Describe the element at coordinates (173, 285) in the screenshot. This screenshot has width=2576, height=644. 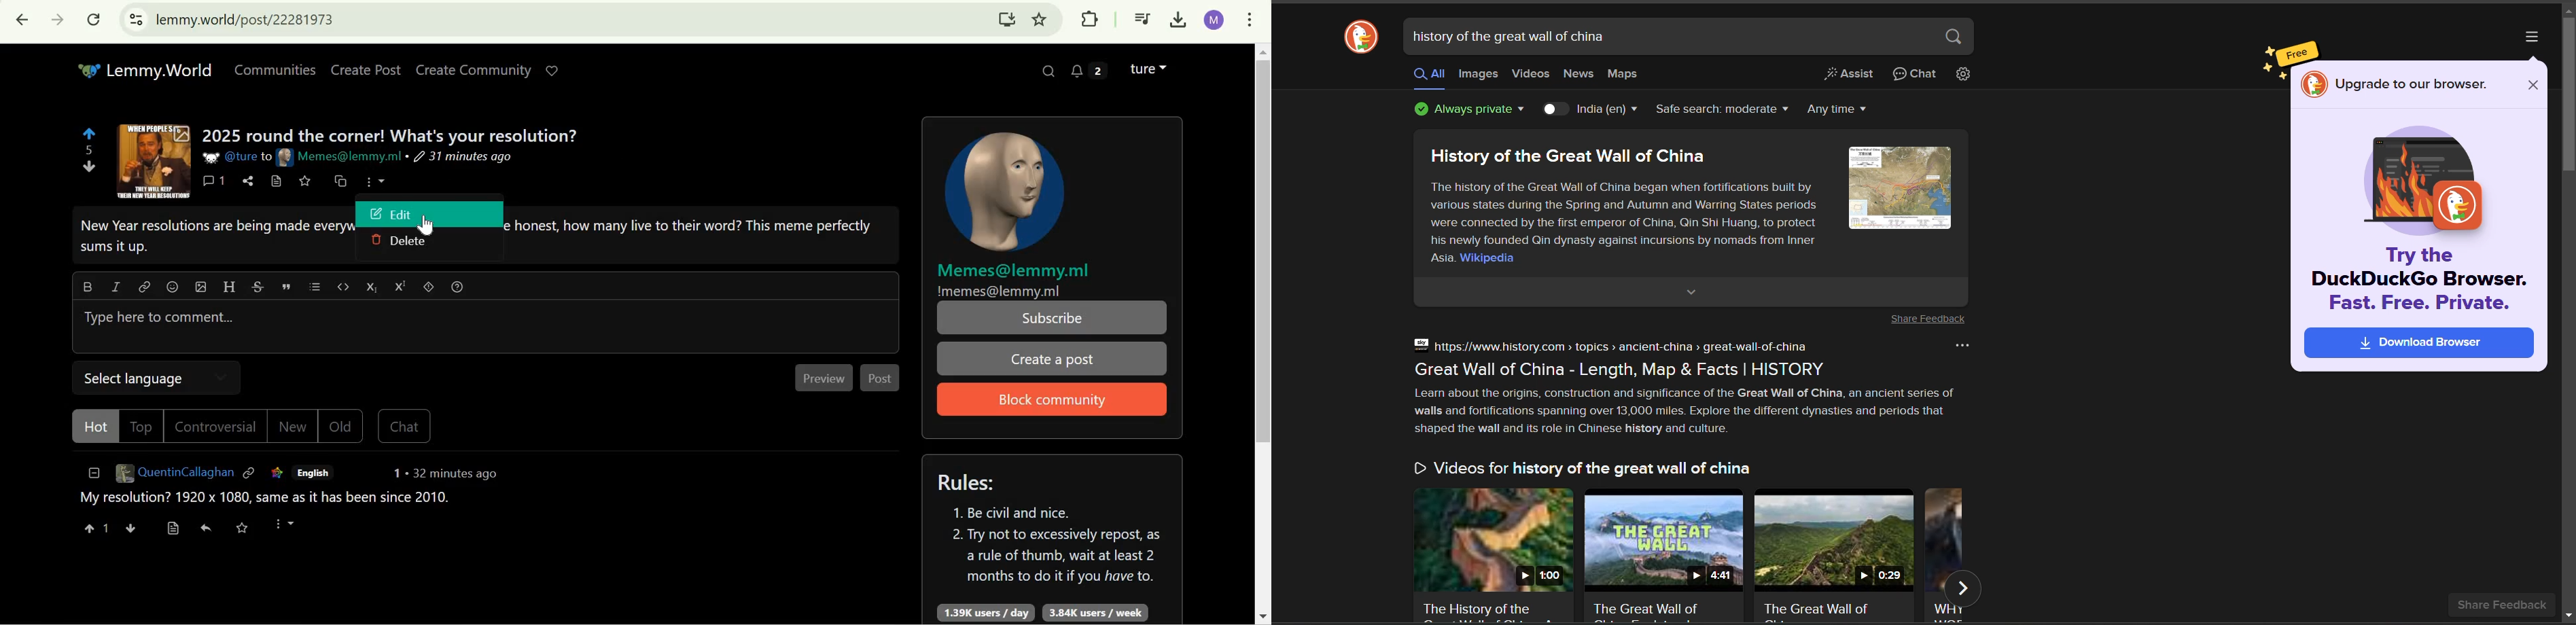
I see `emoji` at that location.